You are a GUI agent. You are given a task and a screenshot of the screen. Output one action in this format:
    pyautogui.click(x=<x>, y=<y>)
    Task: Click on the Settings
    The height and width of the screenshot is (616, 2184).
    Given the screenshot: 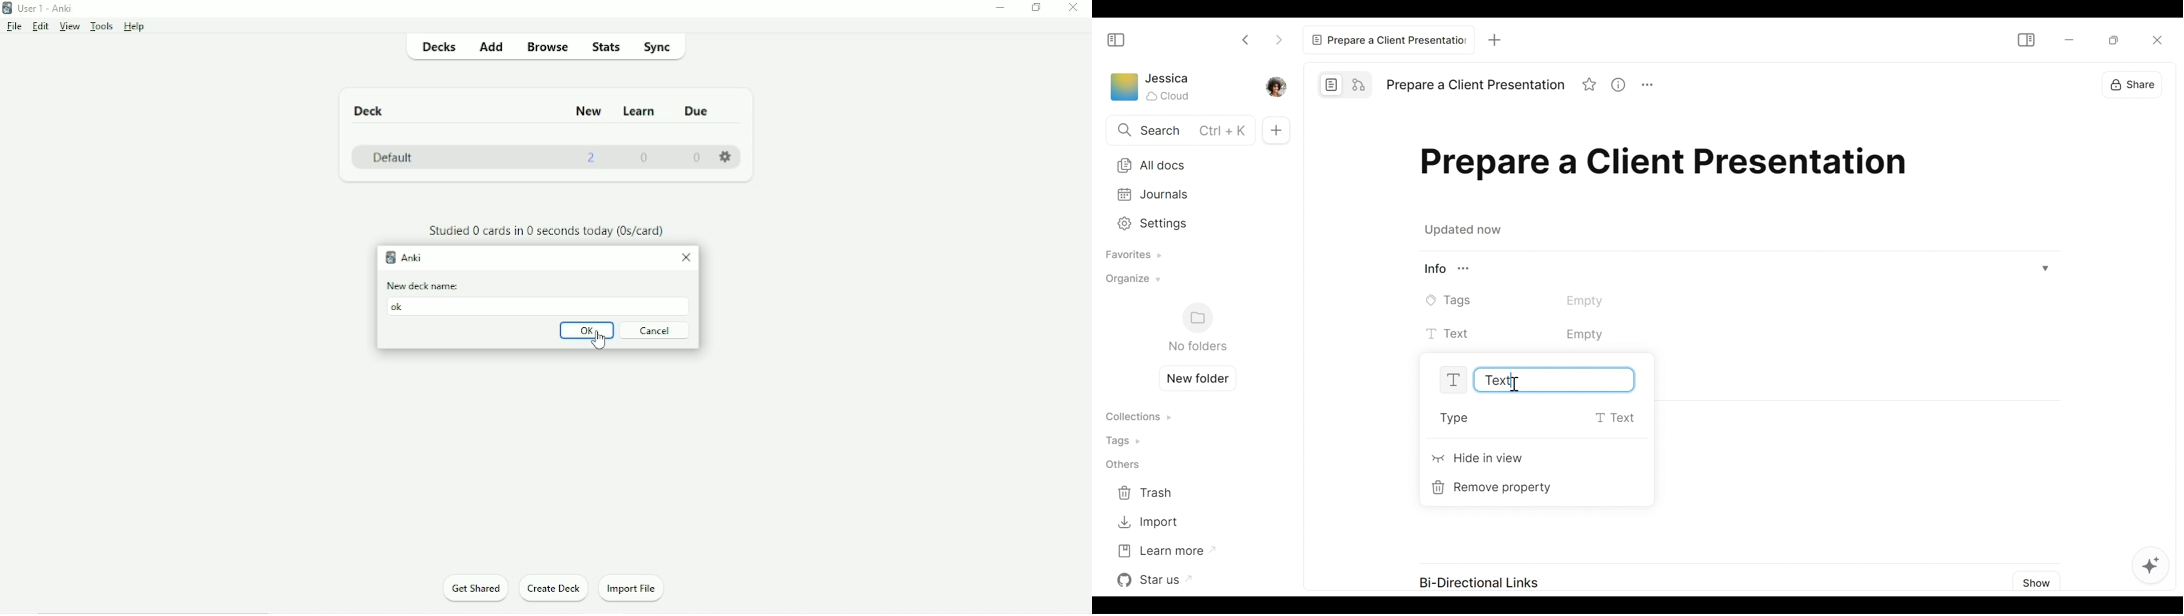 What is the action you would take?
    pyautogui.click(x=726, y=154)
    